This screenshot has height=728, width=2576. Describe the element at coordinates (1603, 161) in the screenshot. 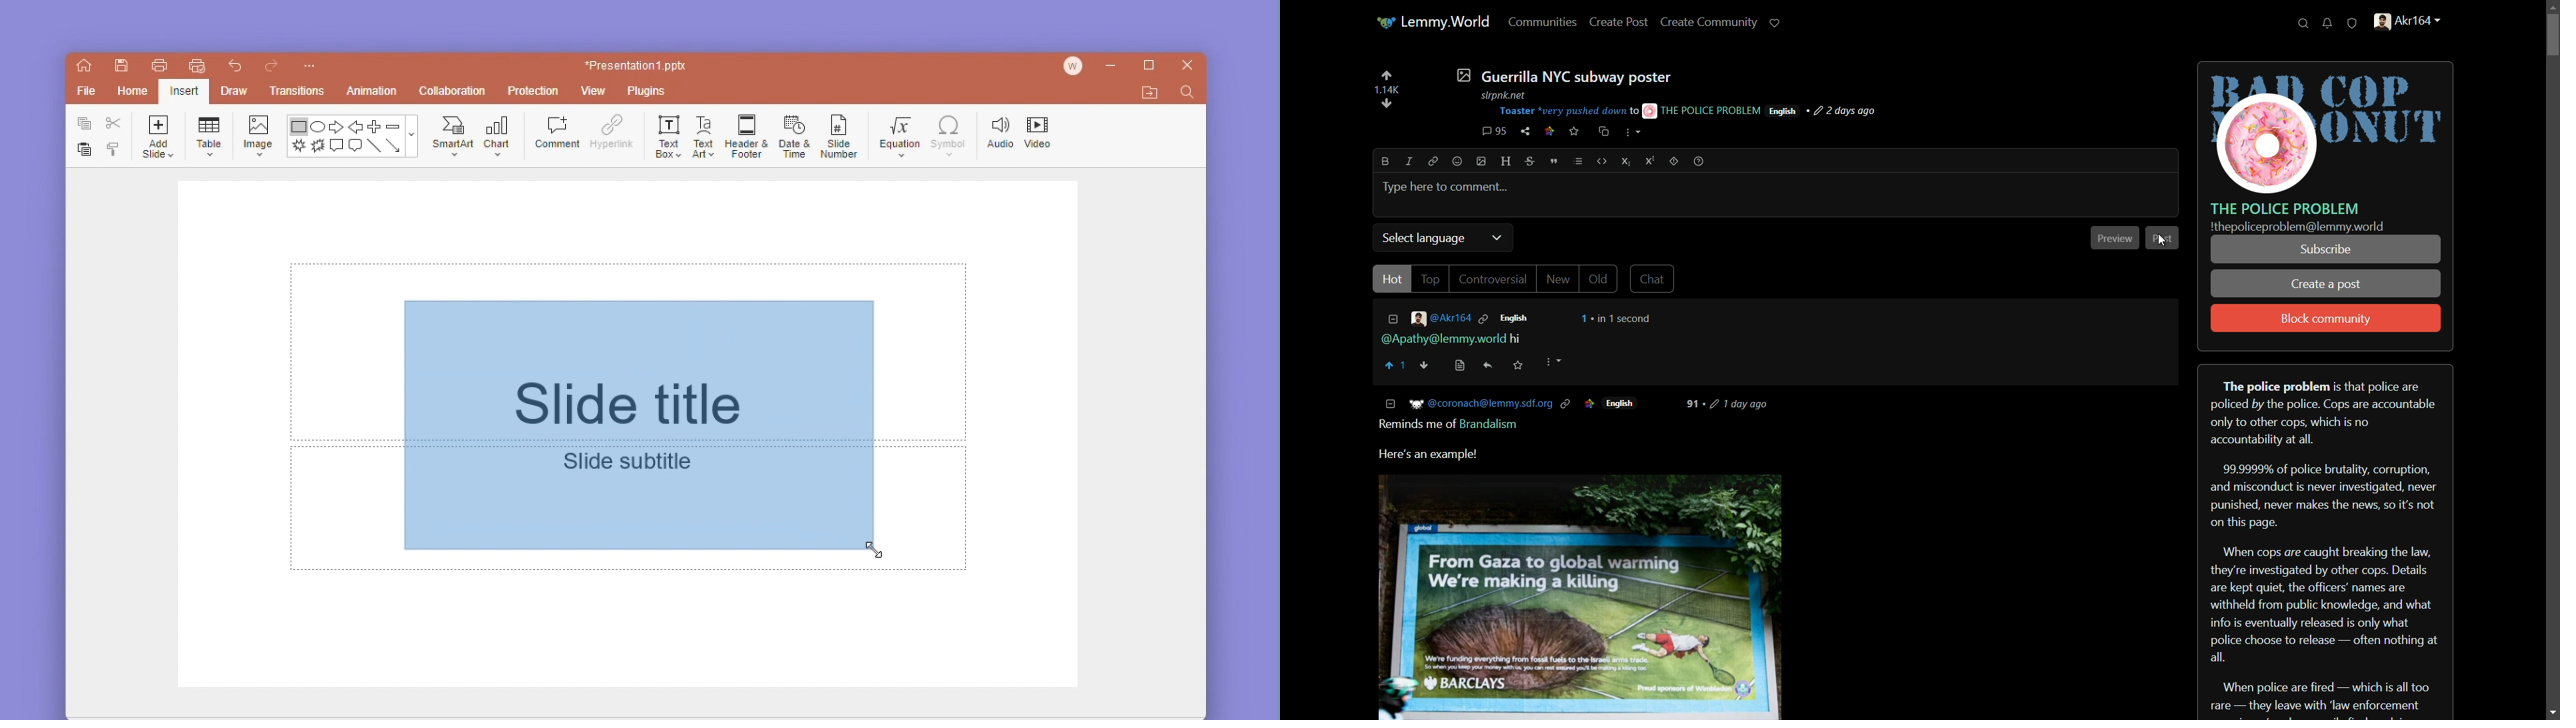

I see `code` at that location.